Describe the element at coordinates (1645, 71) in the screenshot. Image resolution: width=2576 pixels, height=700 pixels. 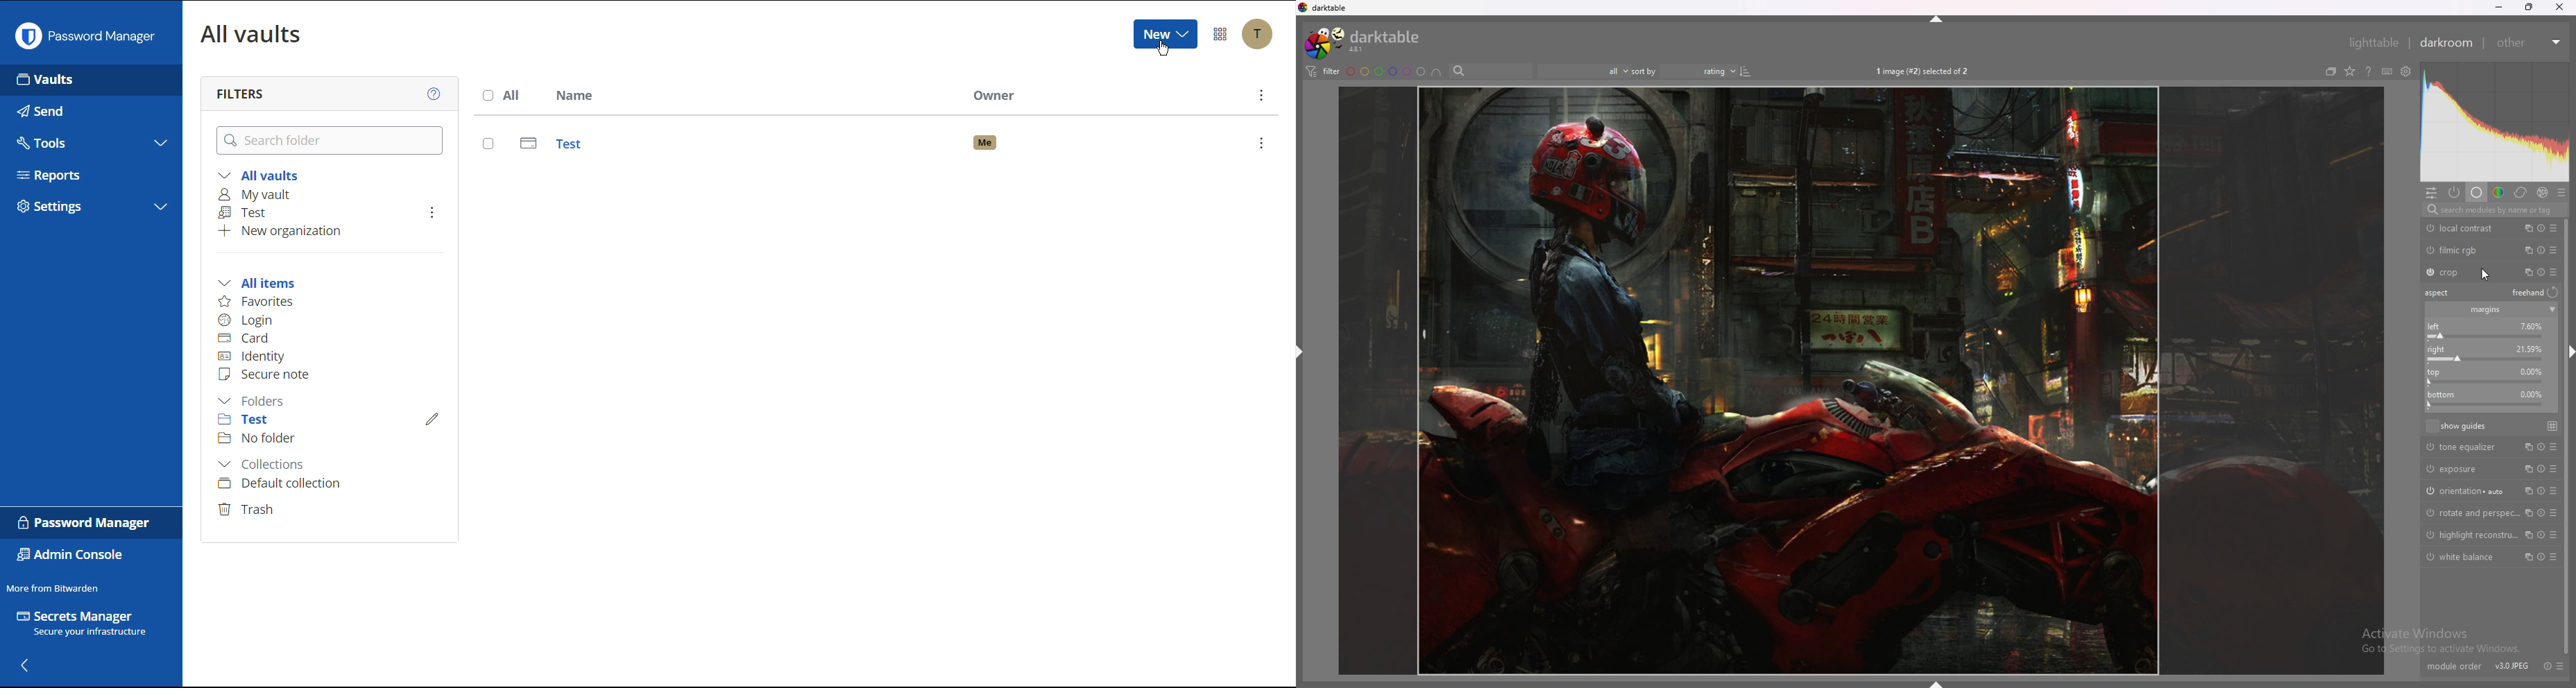
I see `sort by` at that location.